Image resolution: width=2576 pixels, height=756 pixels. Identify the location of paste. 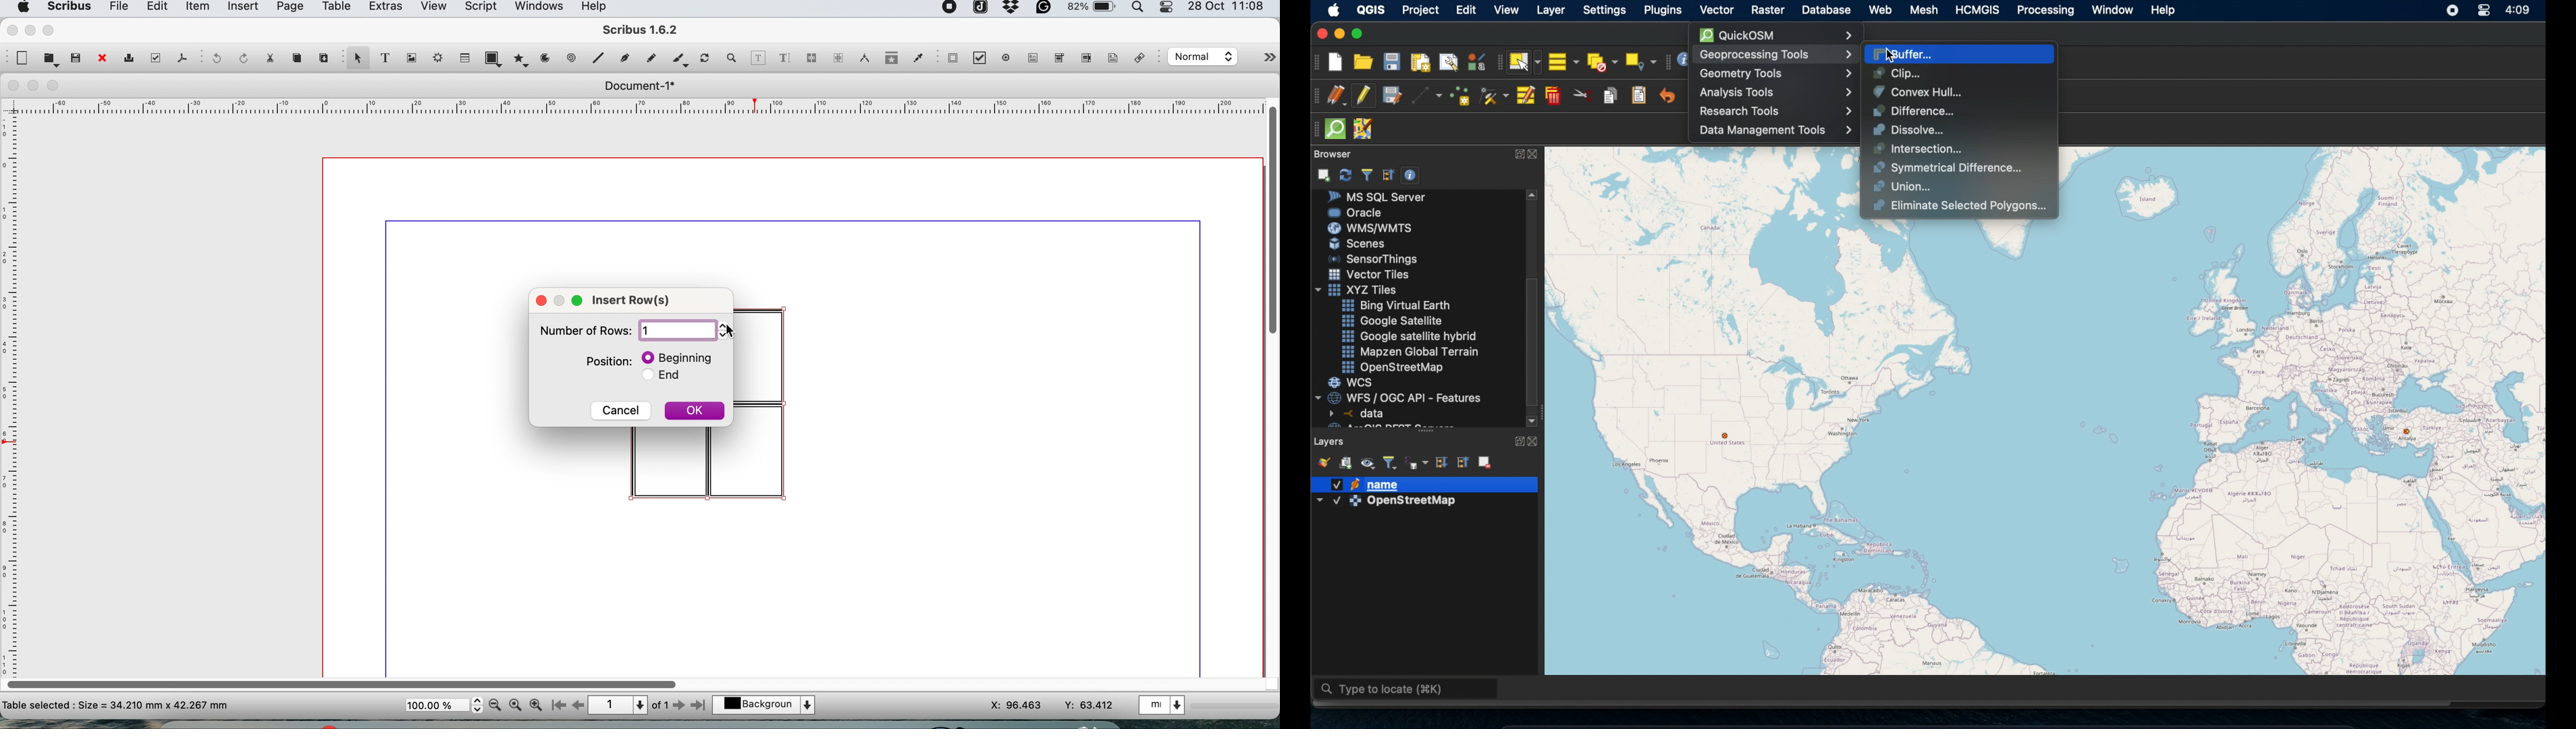
(322, 56).